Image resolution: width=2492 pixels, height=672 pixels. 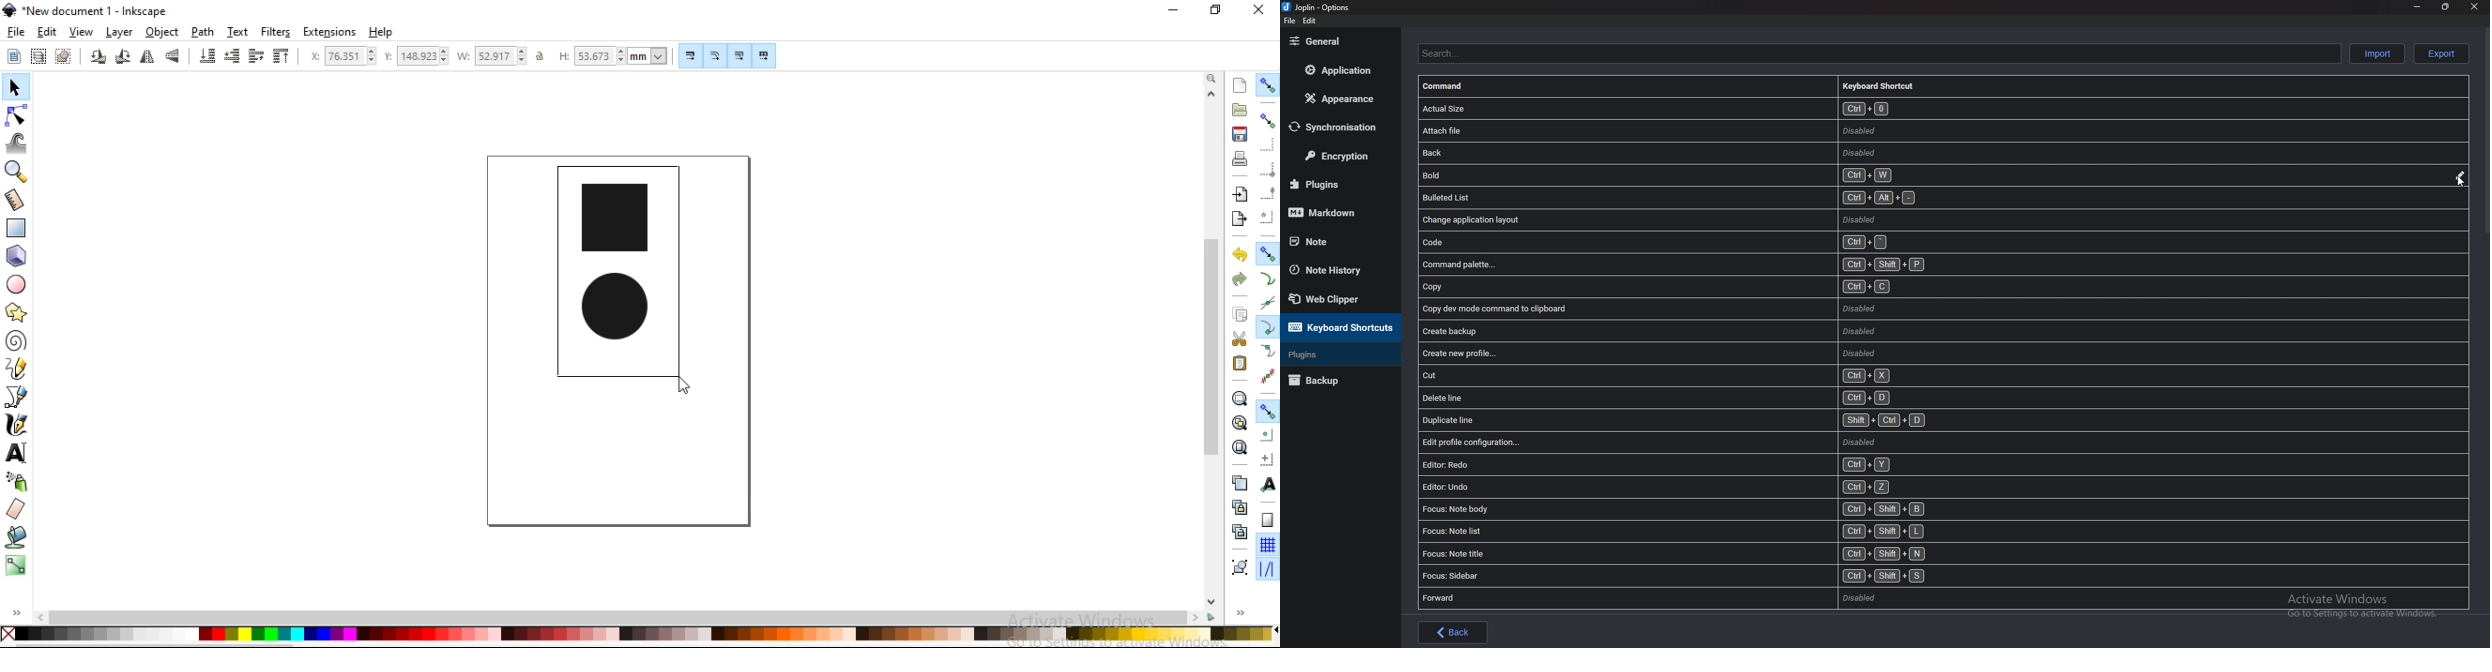 What do you see at coordinates (17, 566) in the screenshot?
I see `create and edit gradients` at bounding box center [17, 566].